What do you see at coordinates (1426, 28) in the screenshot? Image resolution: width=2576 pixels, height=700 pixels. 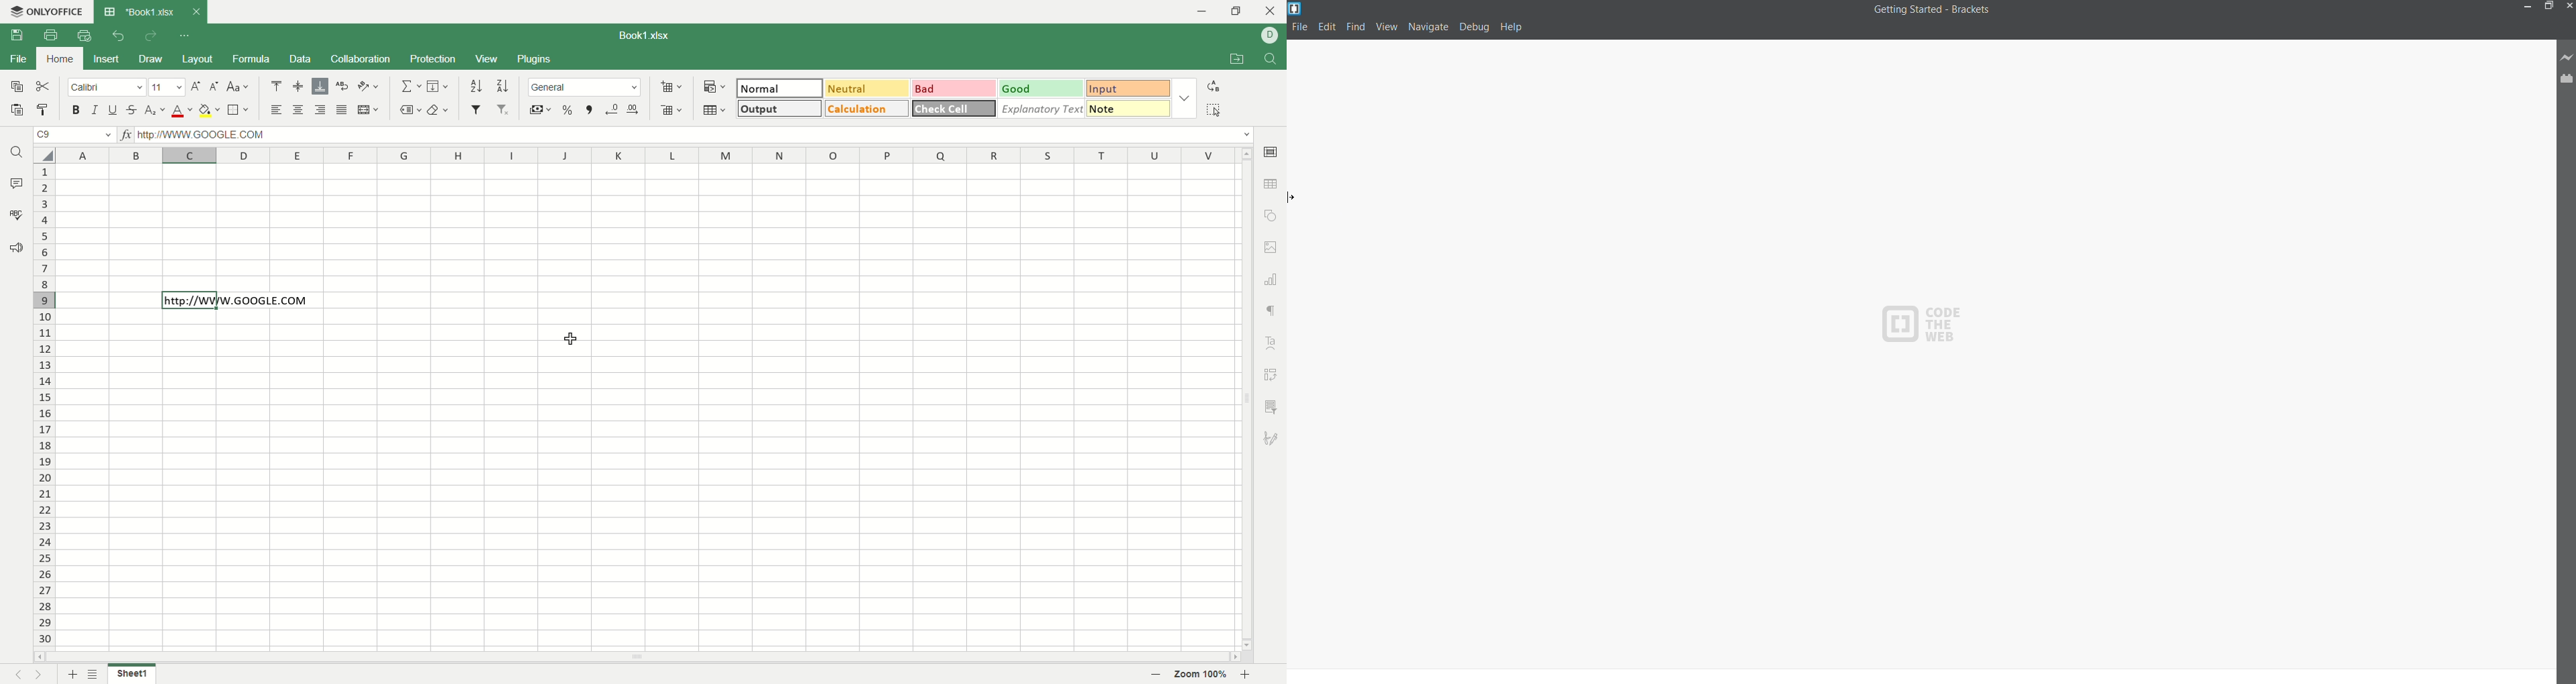 I see `navigate` at bounding box center [1426, 28].